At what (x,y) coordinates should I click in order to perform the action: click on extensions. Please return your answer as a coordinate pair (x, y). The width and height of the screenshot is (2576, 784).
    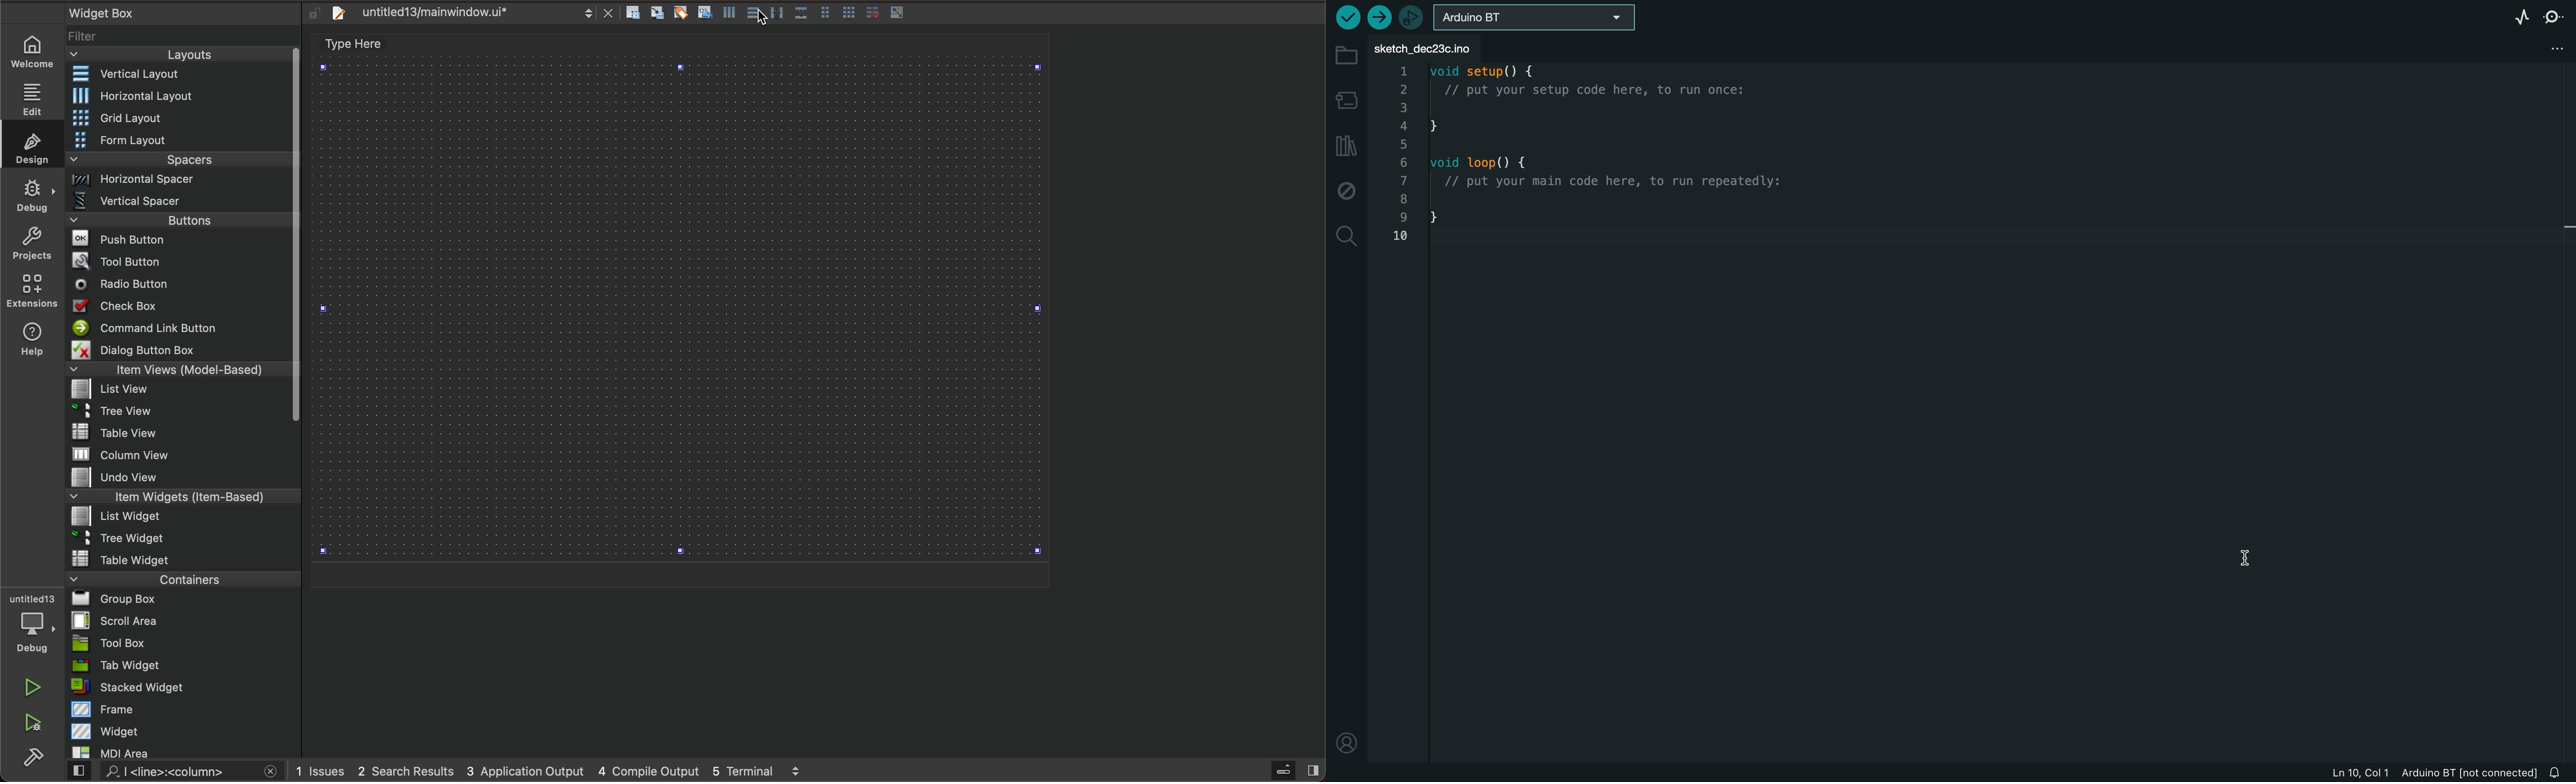
    Looking at the image, I should click on (34, 291).